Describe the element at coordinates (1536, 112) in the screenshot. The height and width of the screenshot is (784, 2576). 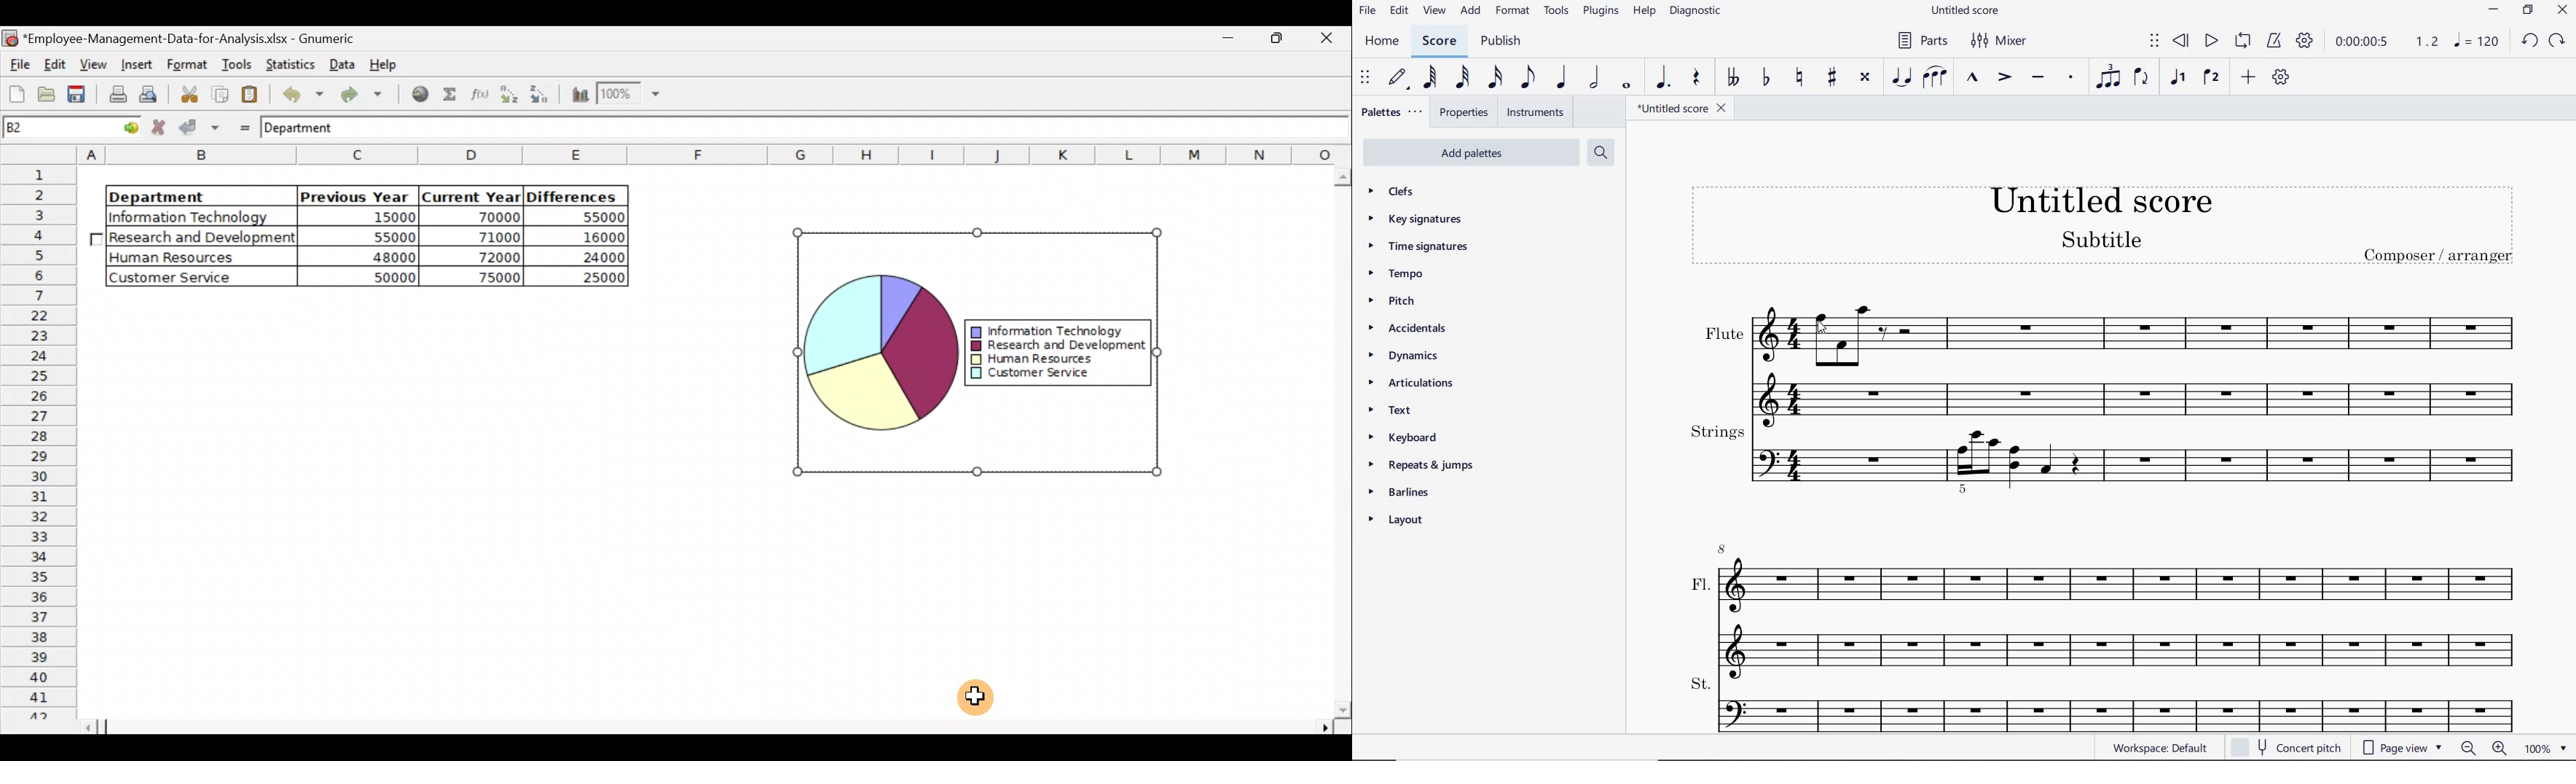
I see `INSTRUMENTS` at that location.